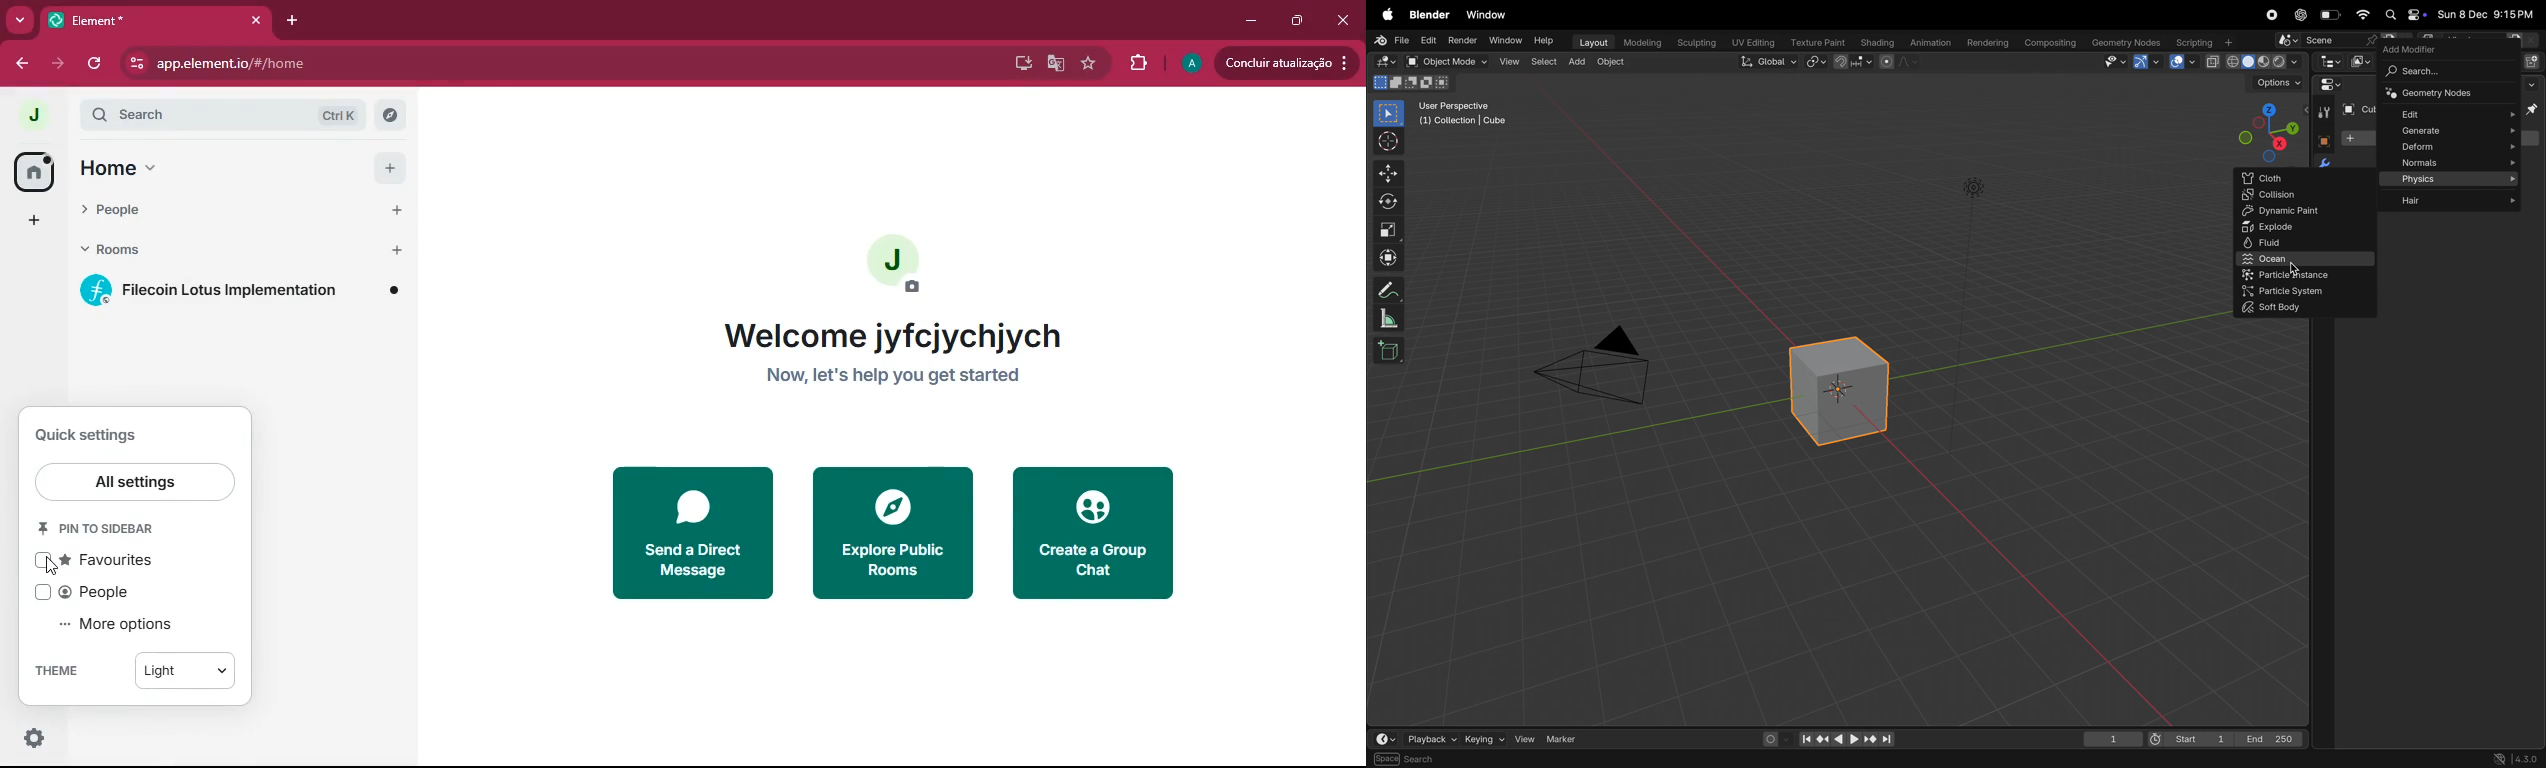 Image resolution: width=2548 pixels, height=784 pixels. Describe the element at coordinates (90, 436) in the screenshot. I see `quick settings` at that location.